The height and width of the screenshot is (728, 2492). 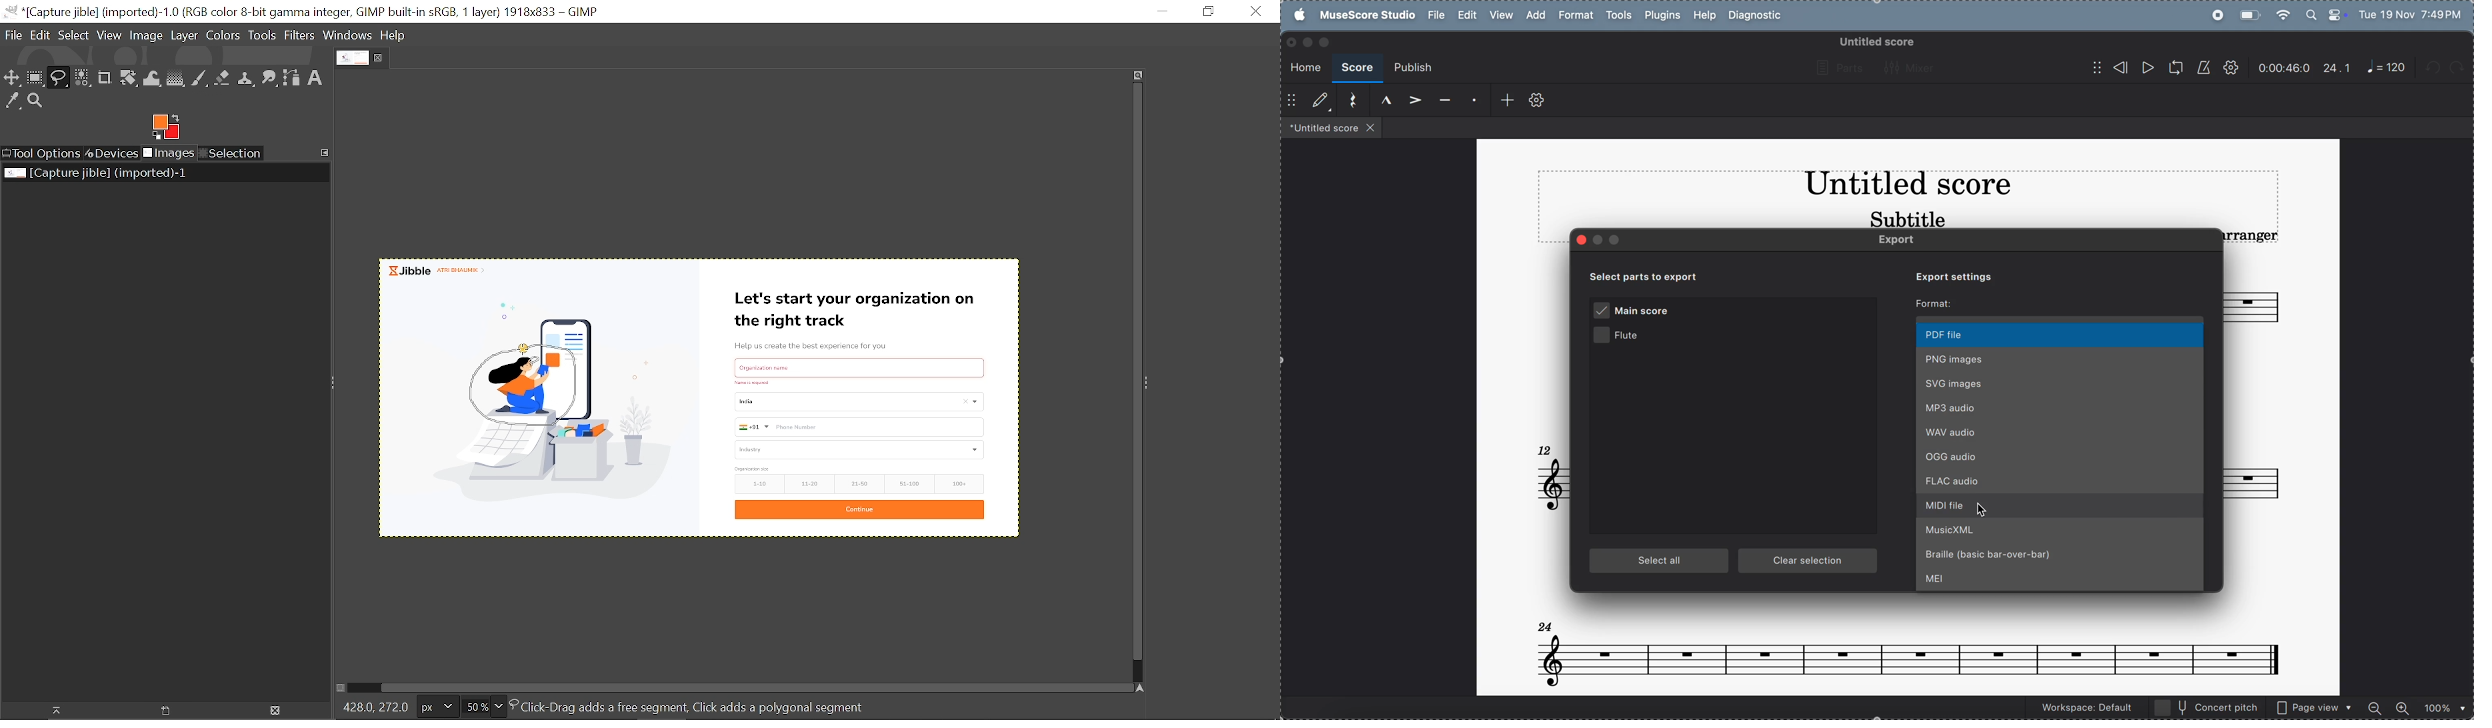 I want to click on marcato, so click(x=1382, y=100).